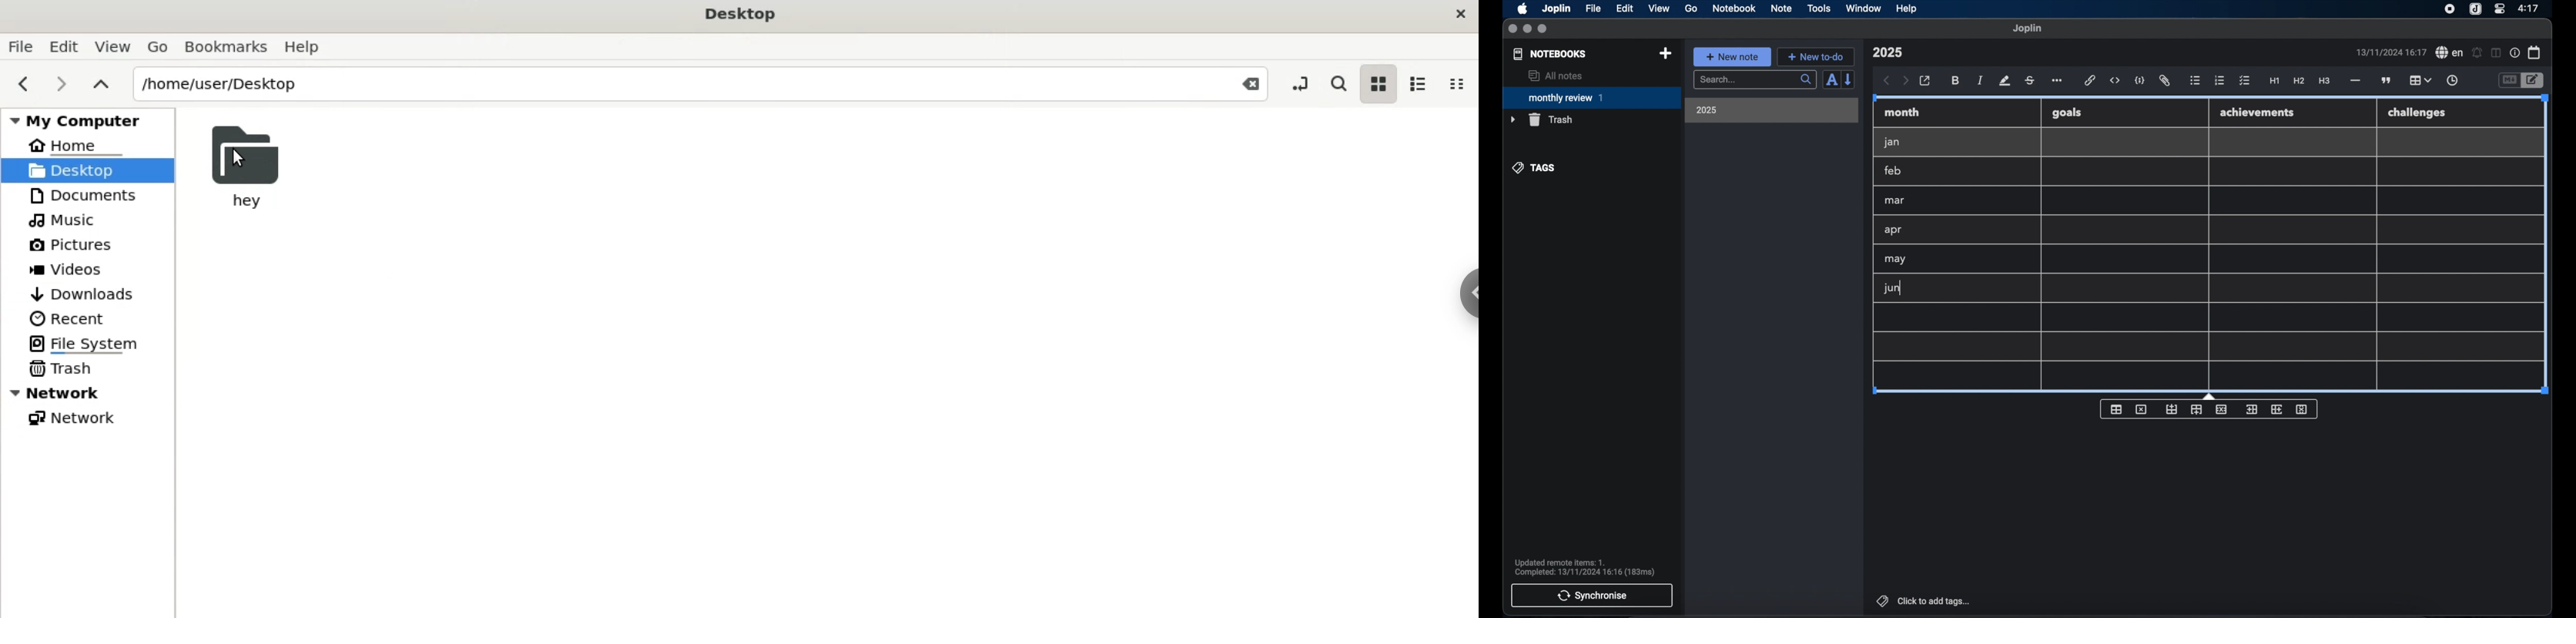 This screenshot has width=2576, height=644. Describe the element at coordinates (2058, 81) in the screenshot. I see `more options` at that location.